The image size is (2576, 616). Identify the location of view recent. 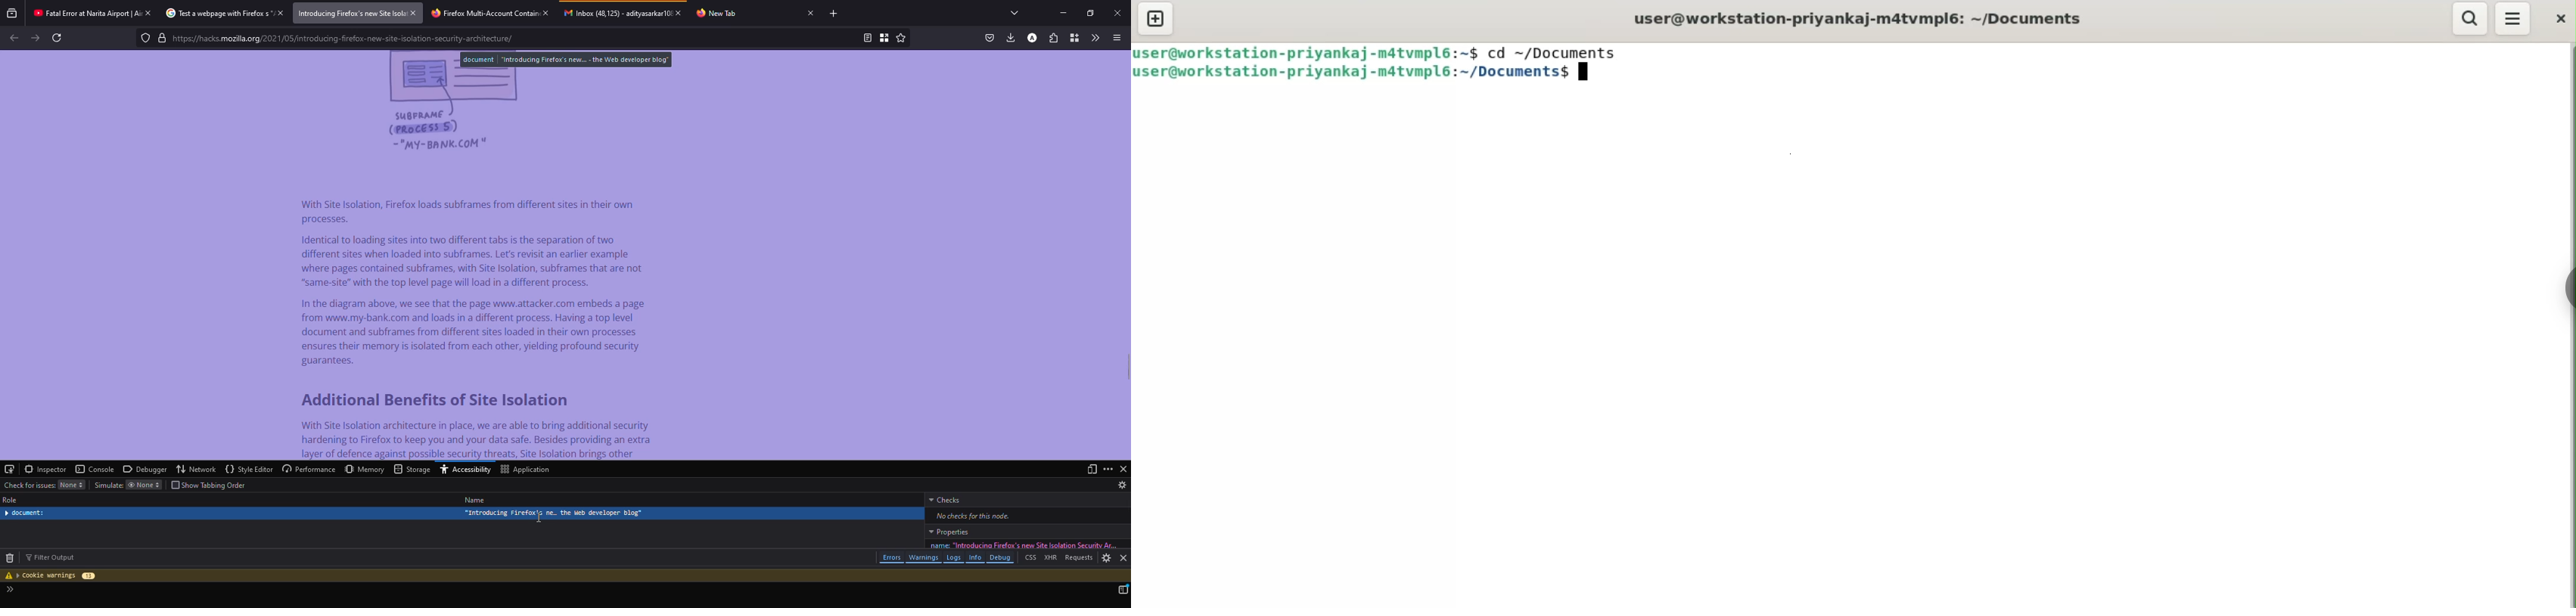
(12, 12).